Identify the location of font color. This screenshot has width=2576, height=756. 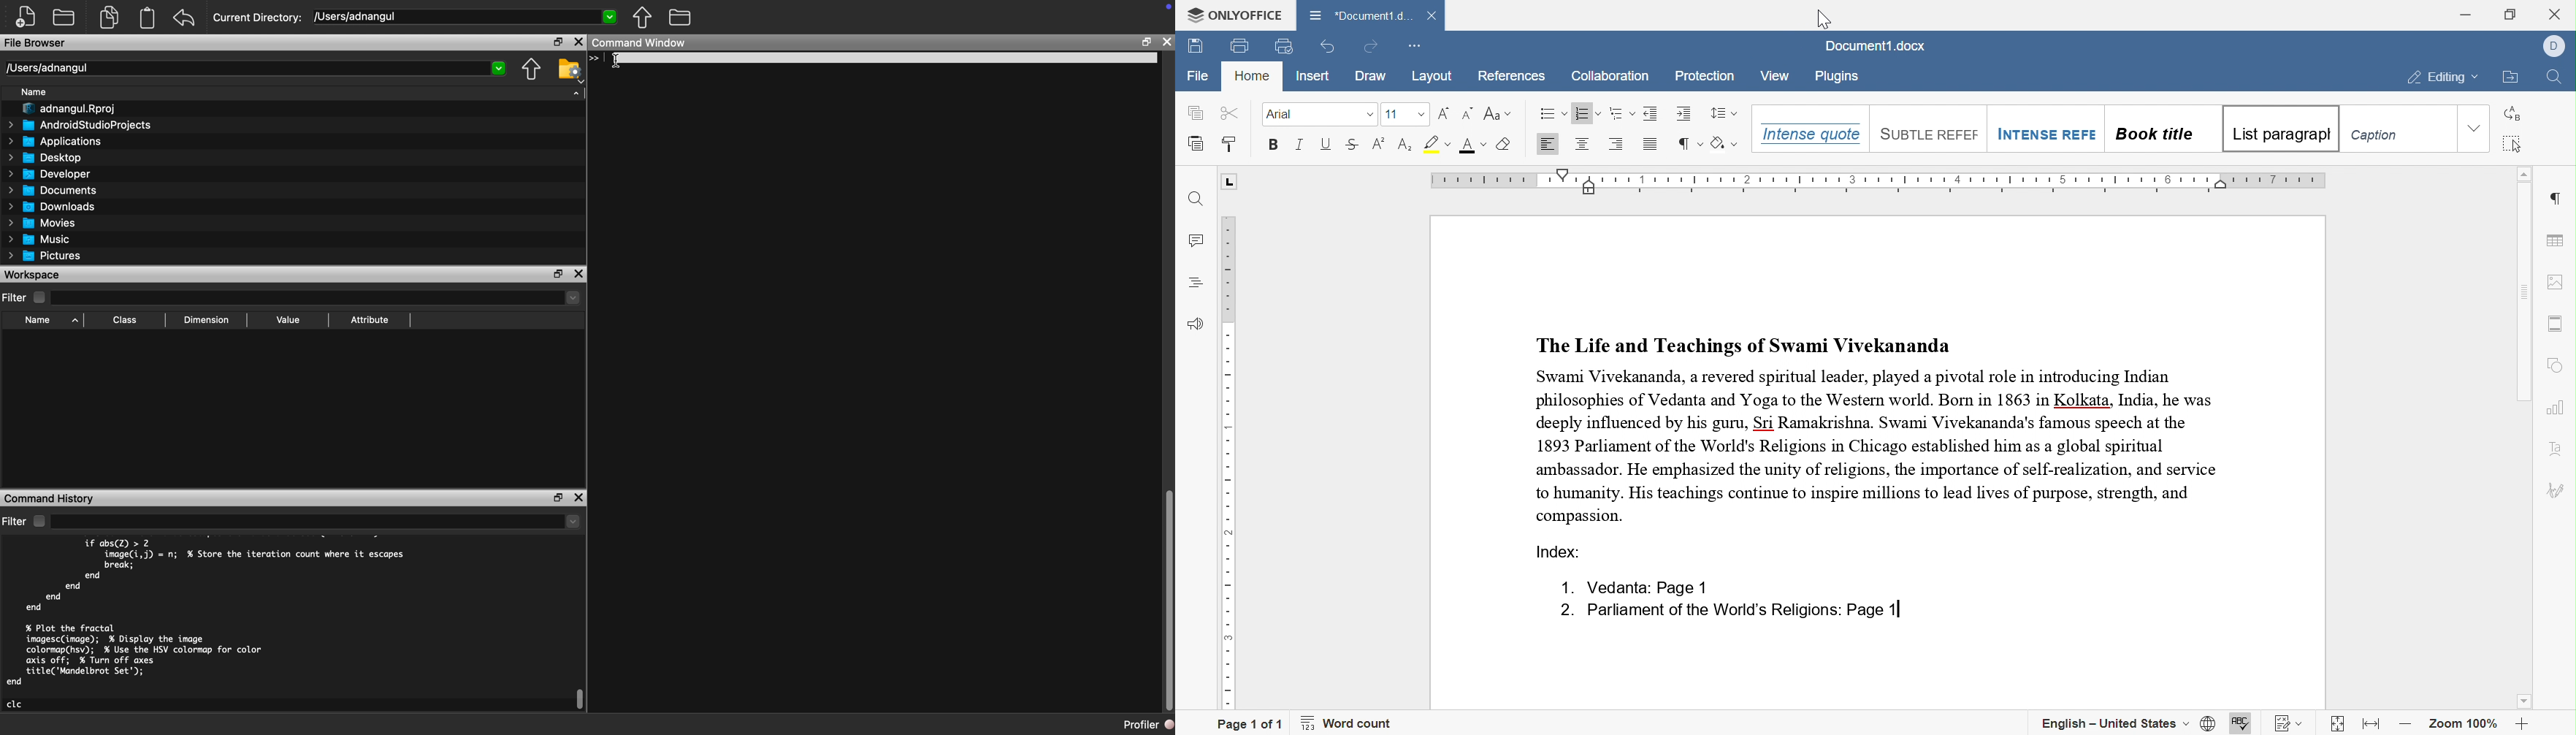
(1474, 145).